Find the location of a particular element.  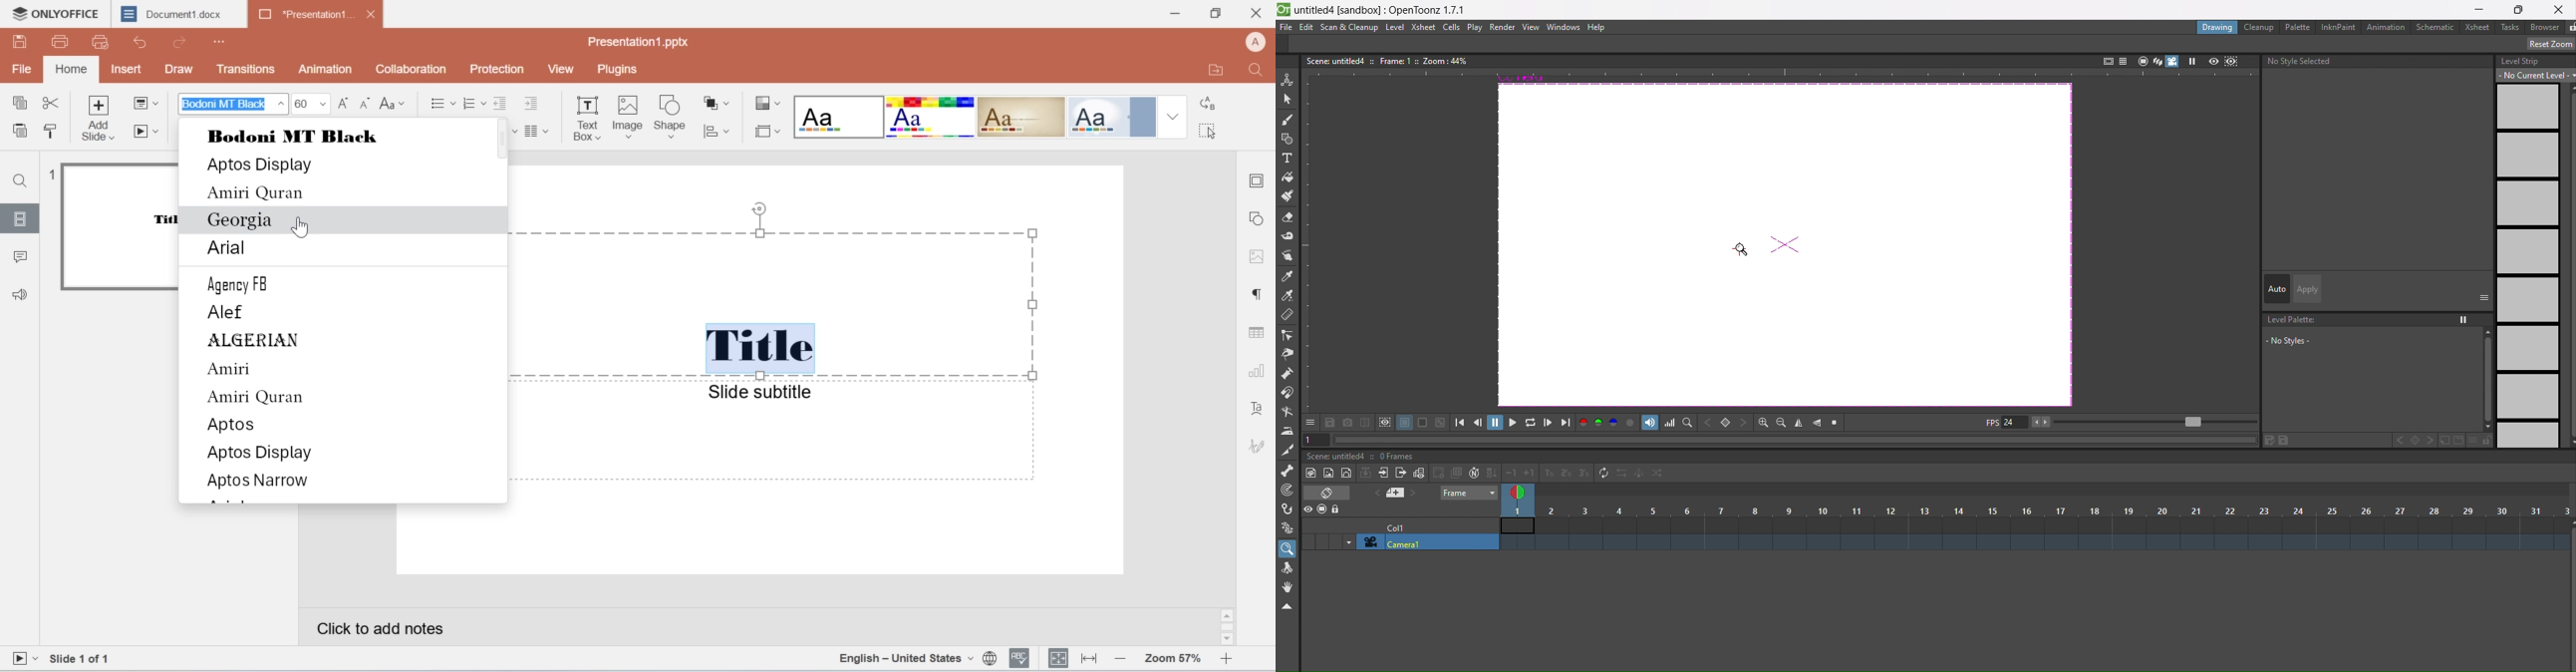

text is located at coordinates (1363, 456).